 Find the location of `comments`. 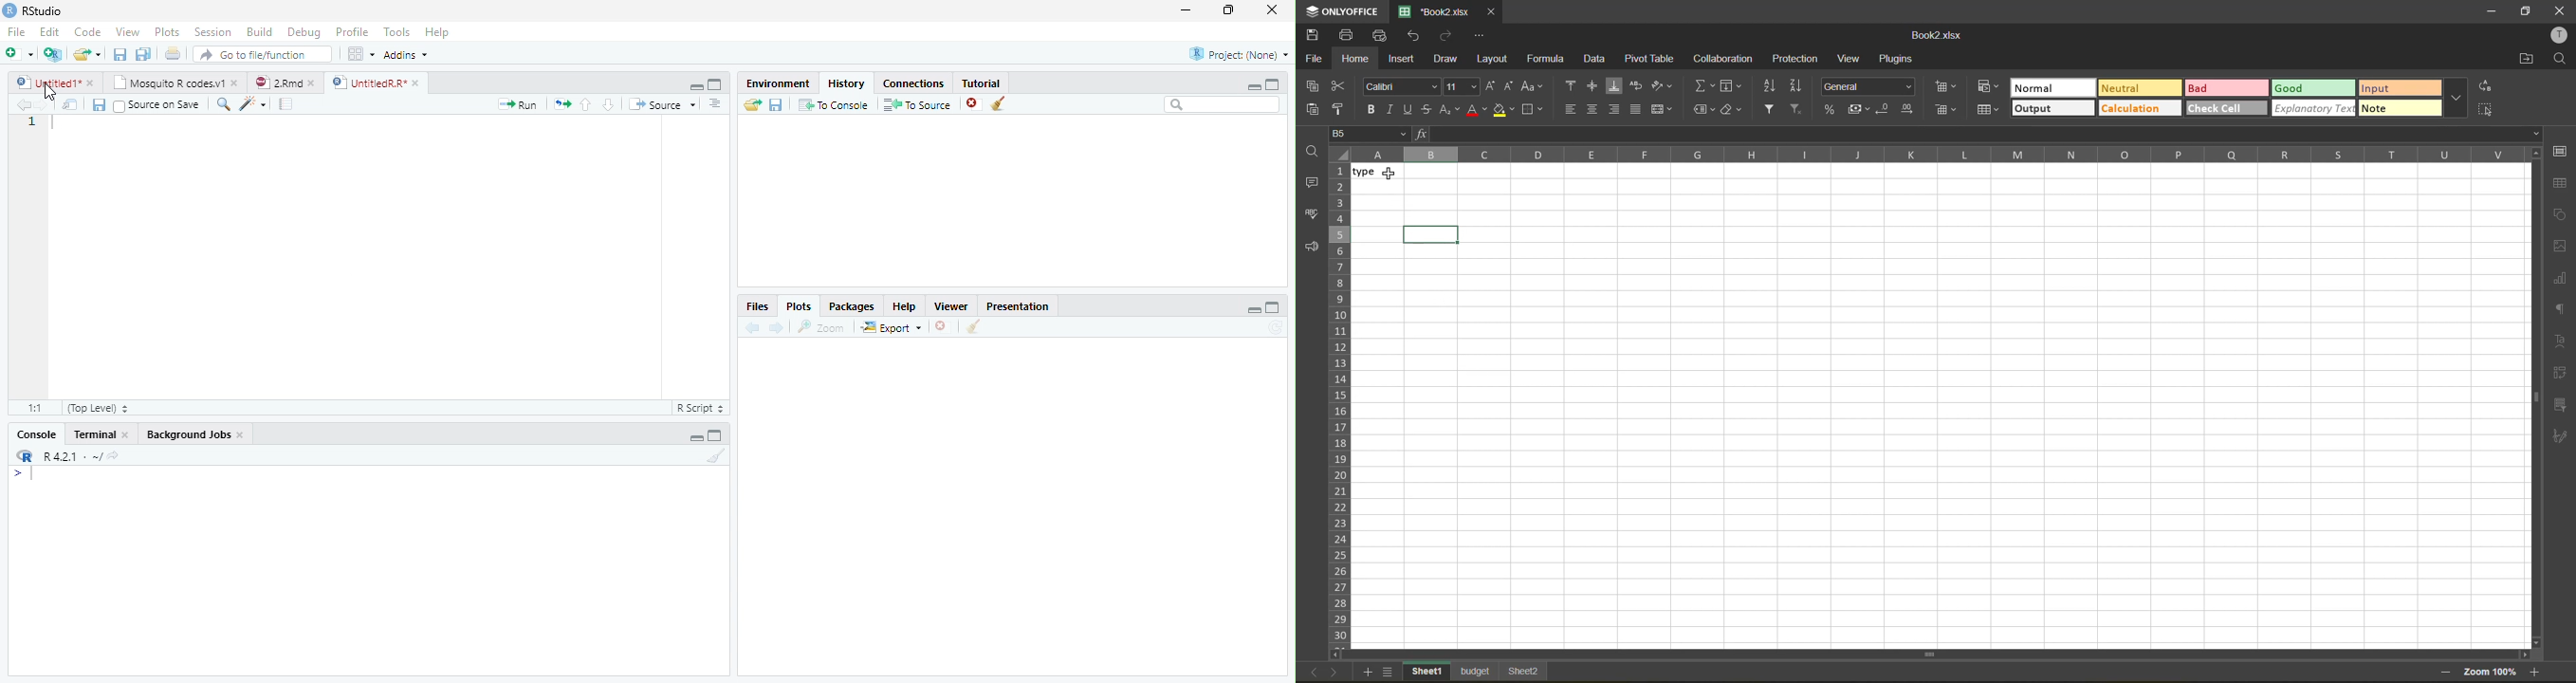

comments is located at coordinates (1312, 183).